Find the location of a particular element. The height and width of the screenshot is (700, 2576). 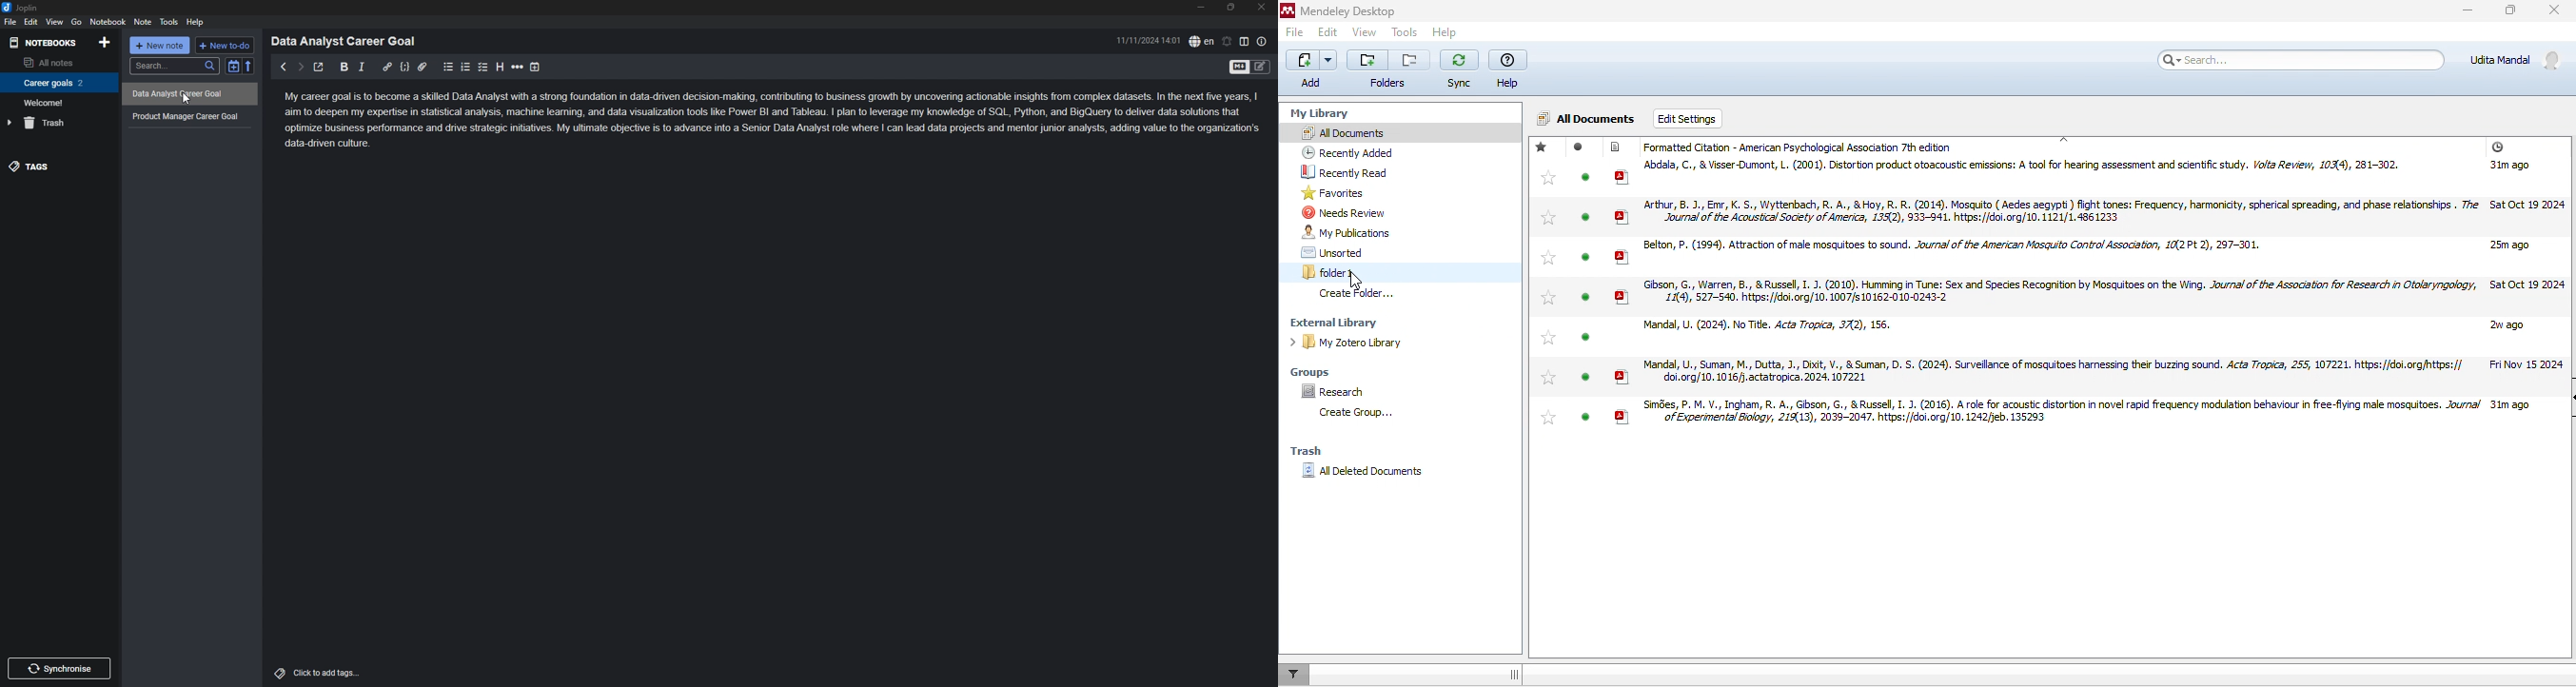

heading is located at coordinates (500, 67).